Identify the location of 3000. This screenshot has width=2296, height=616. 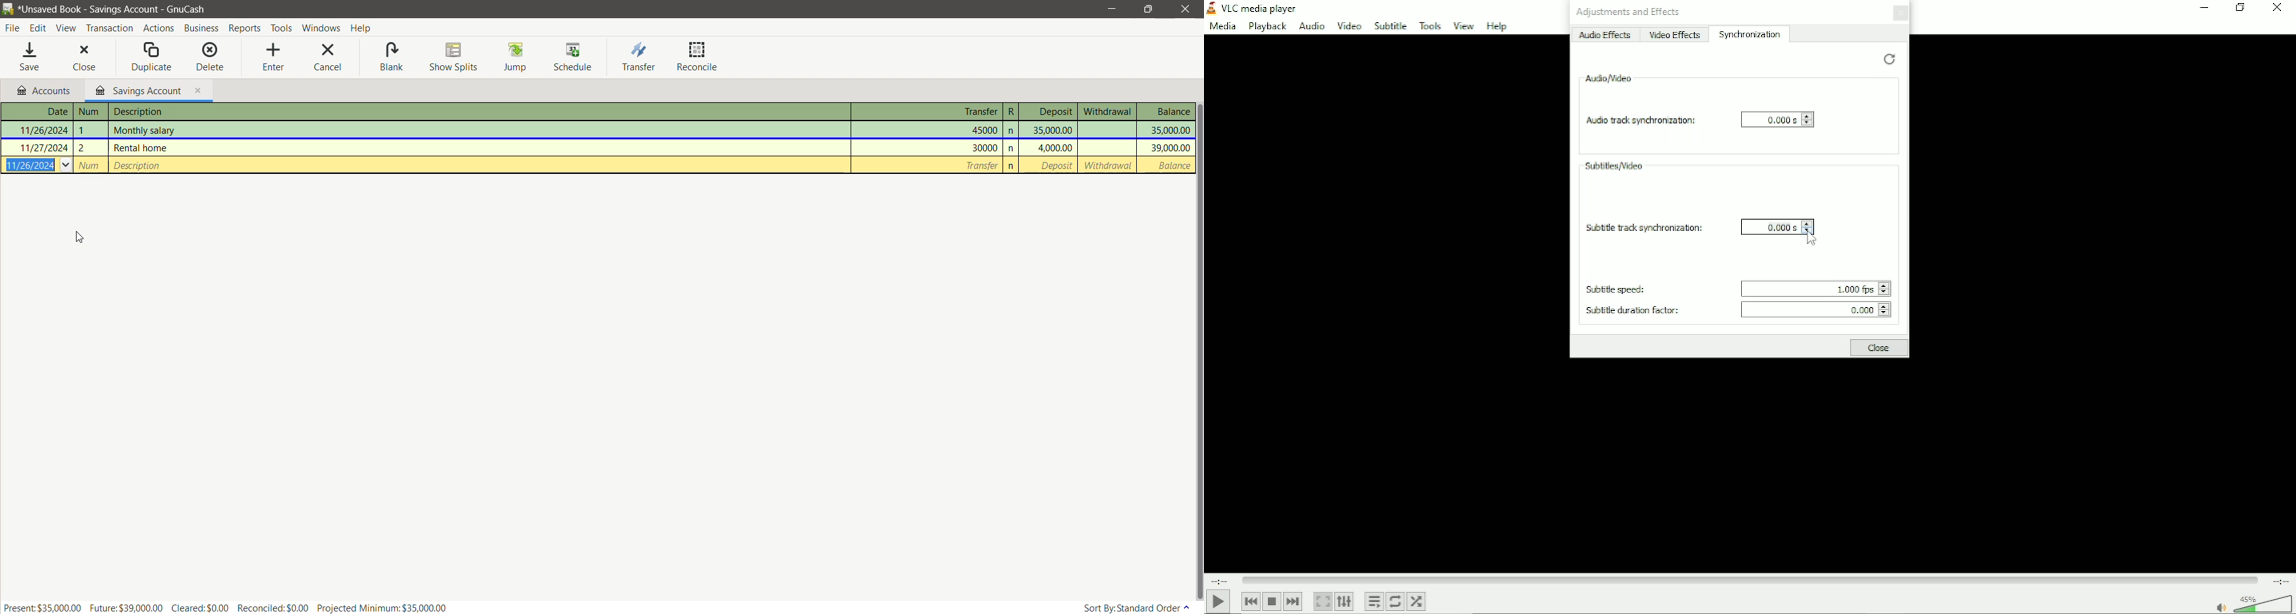
(929, 148).